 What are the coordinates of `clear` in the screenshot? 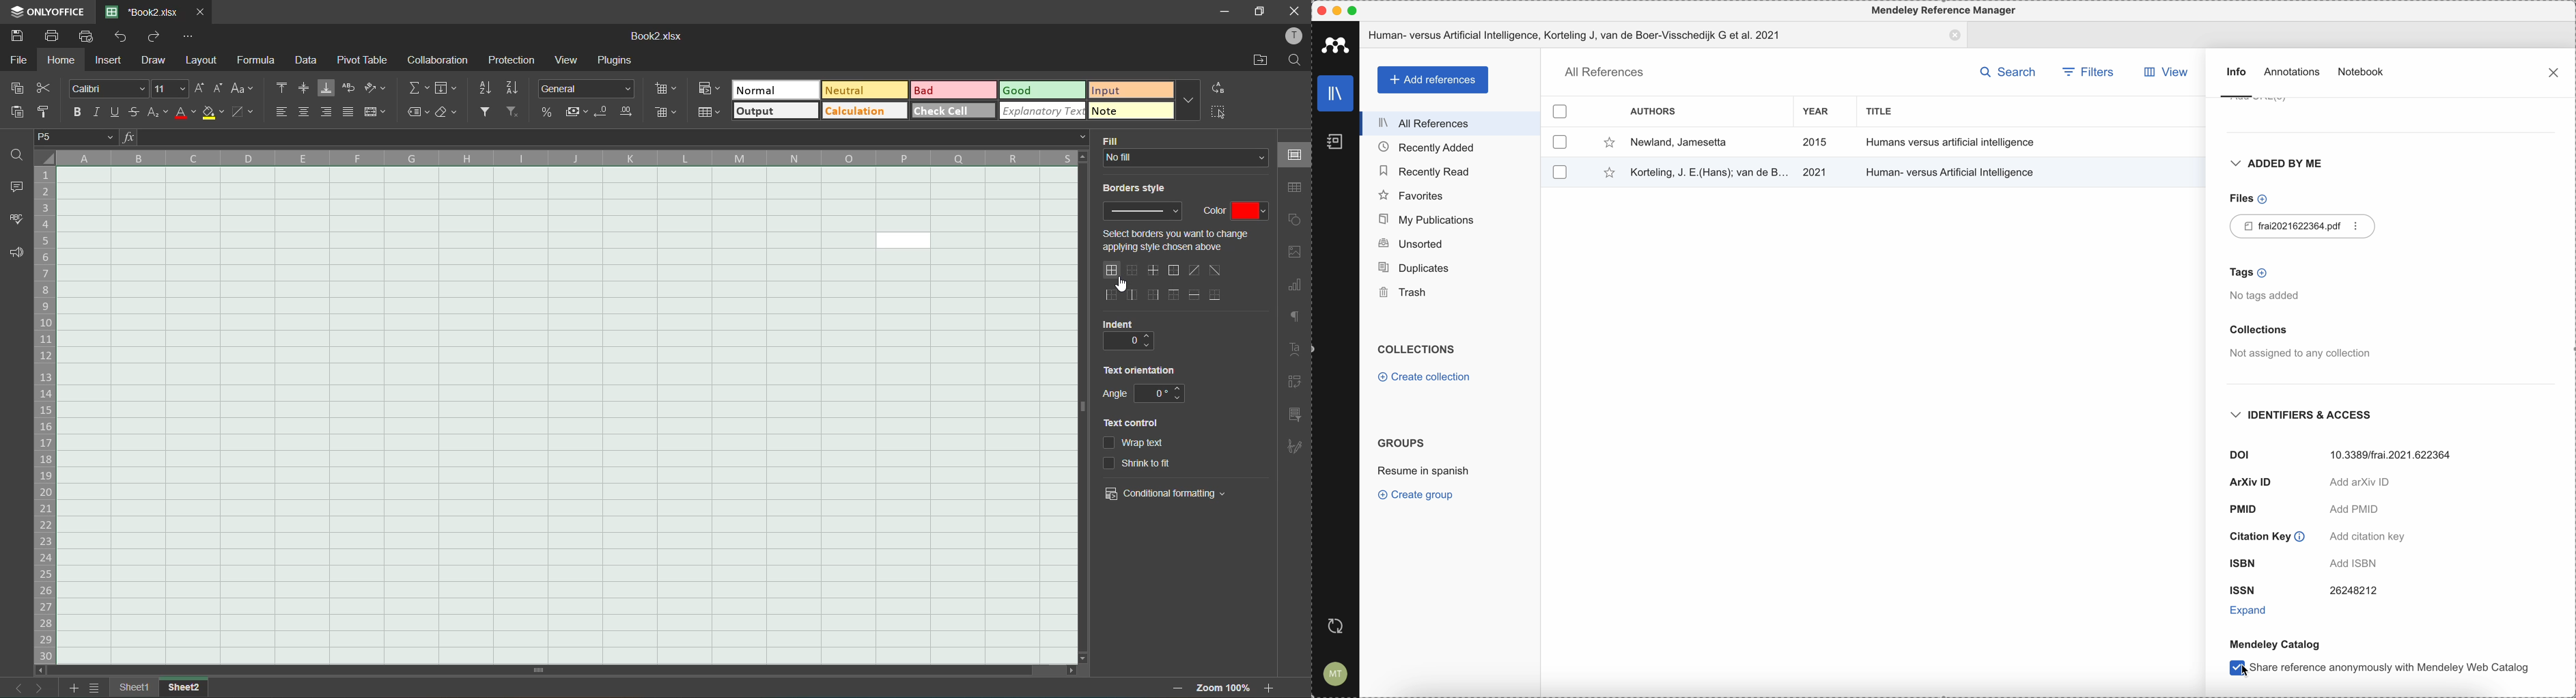 It's located at (451, 115).